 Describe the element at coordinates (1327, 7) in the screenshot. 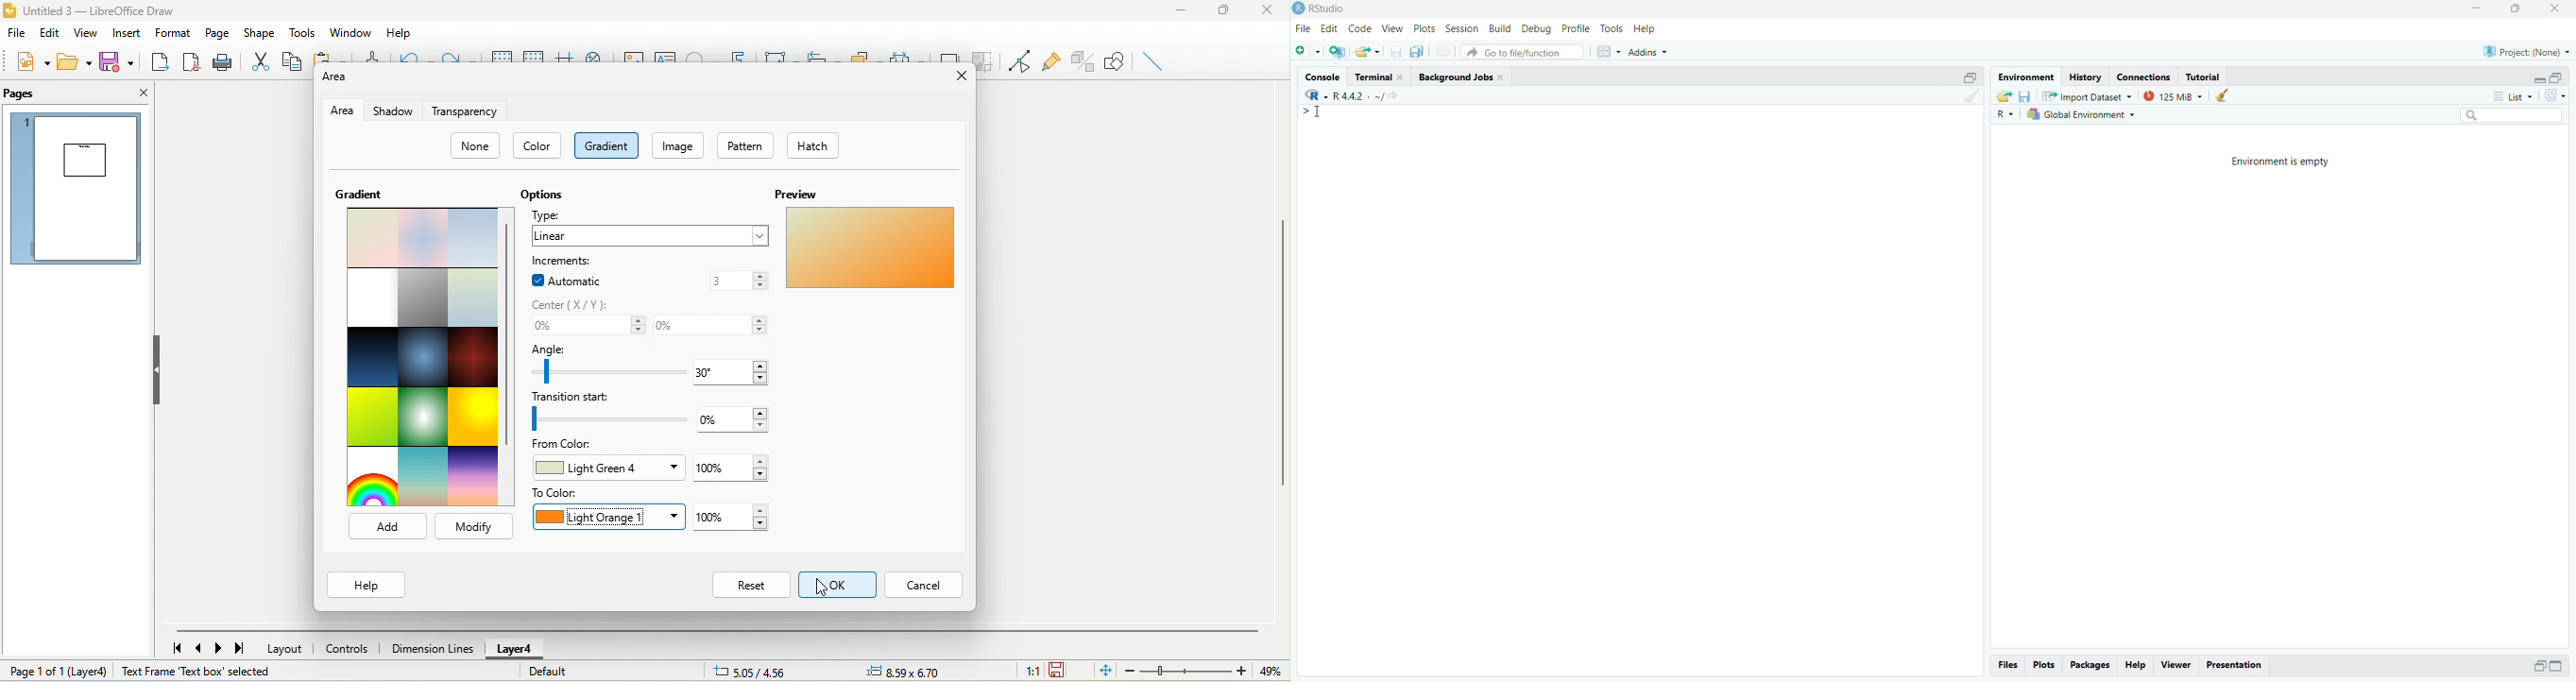

I see `RStudio` at that location.